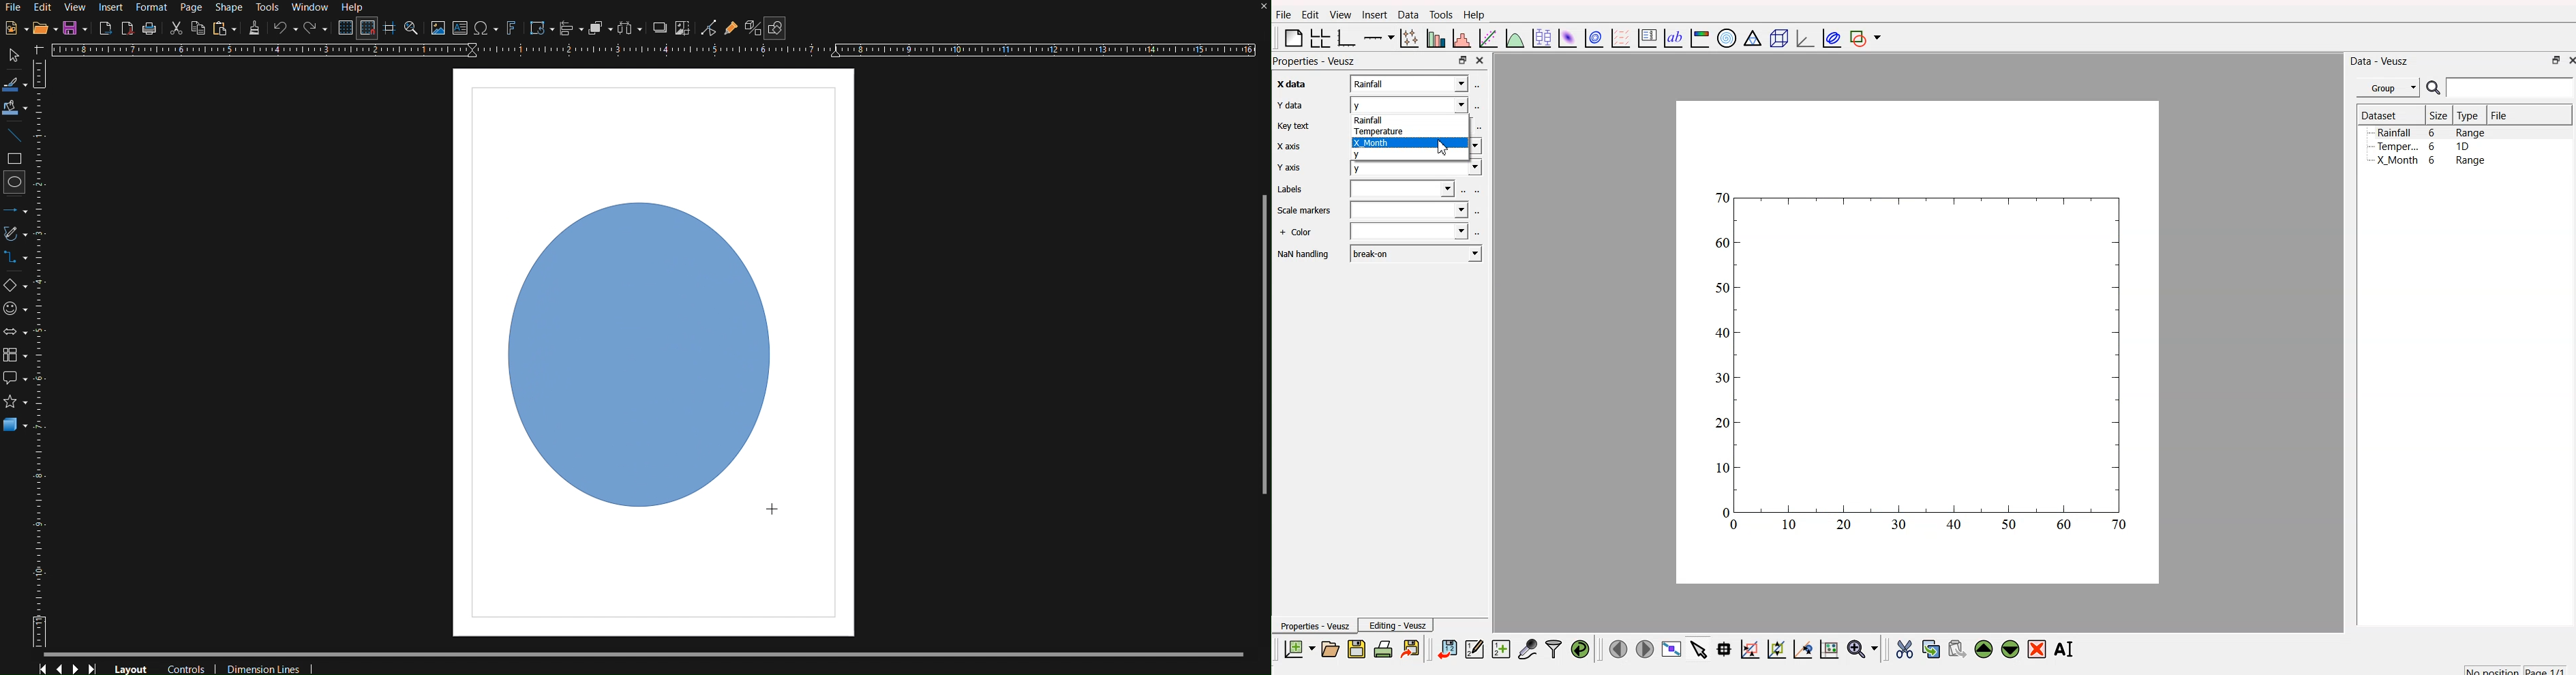 This screenshot has width=2576, height=700. What do you see at coordinates (630, 30) in the screenshot?
I see `Select objects to distribute` at bounding box center [630, 30].